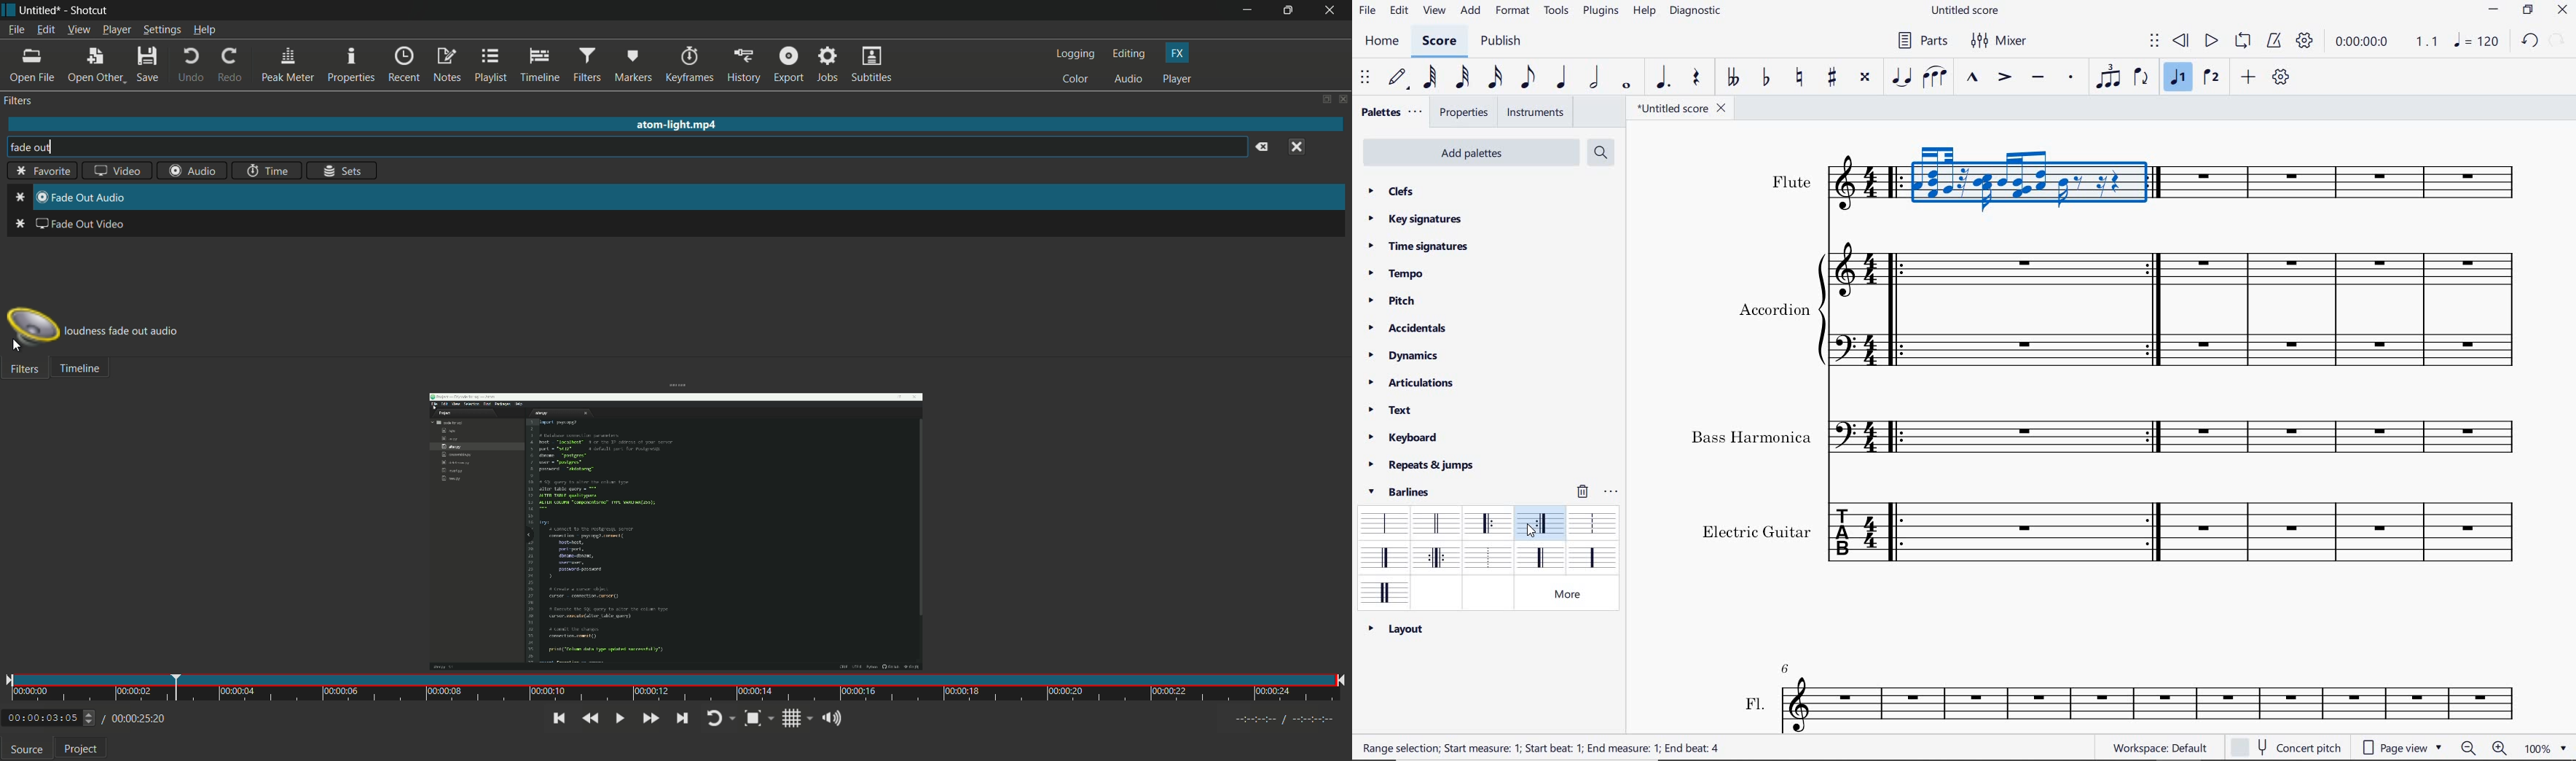  I want to click on ZOOM IN, so click(2500, 748).